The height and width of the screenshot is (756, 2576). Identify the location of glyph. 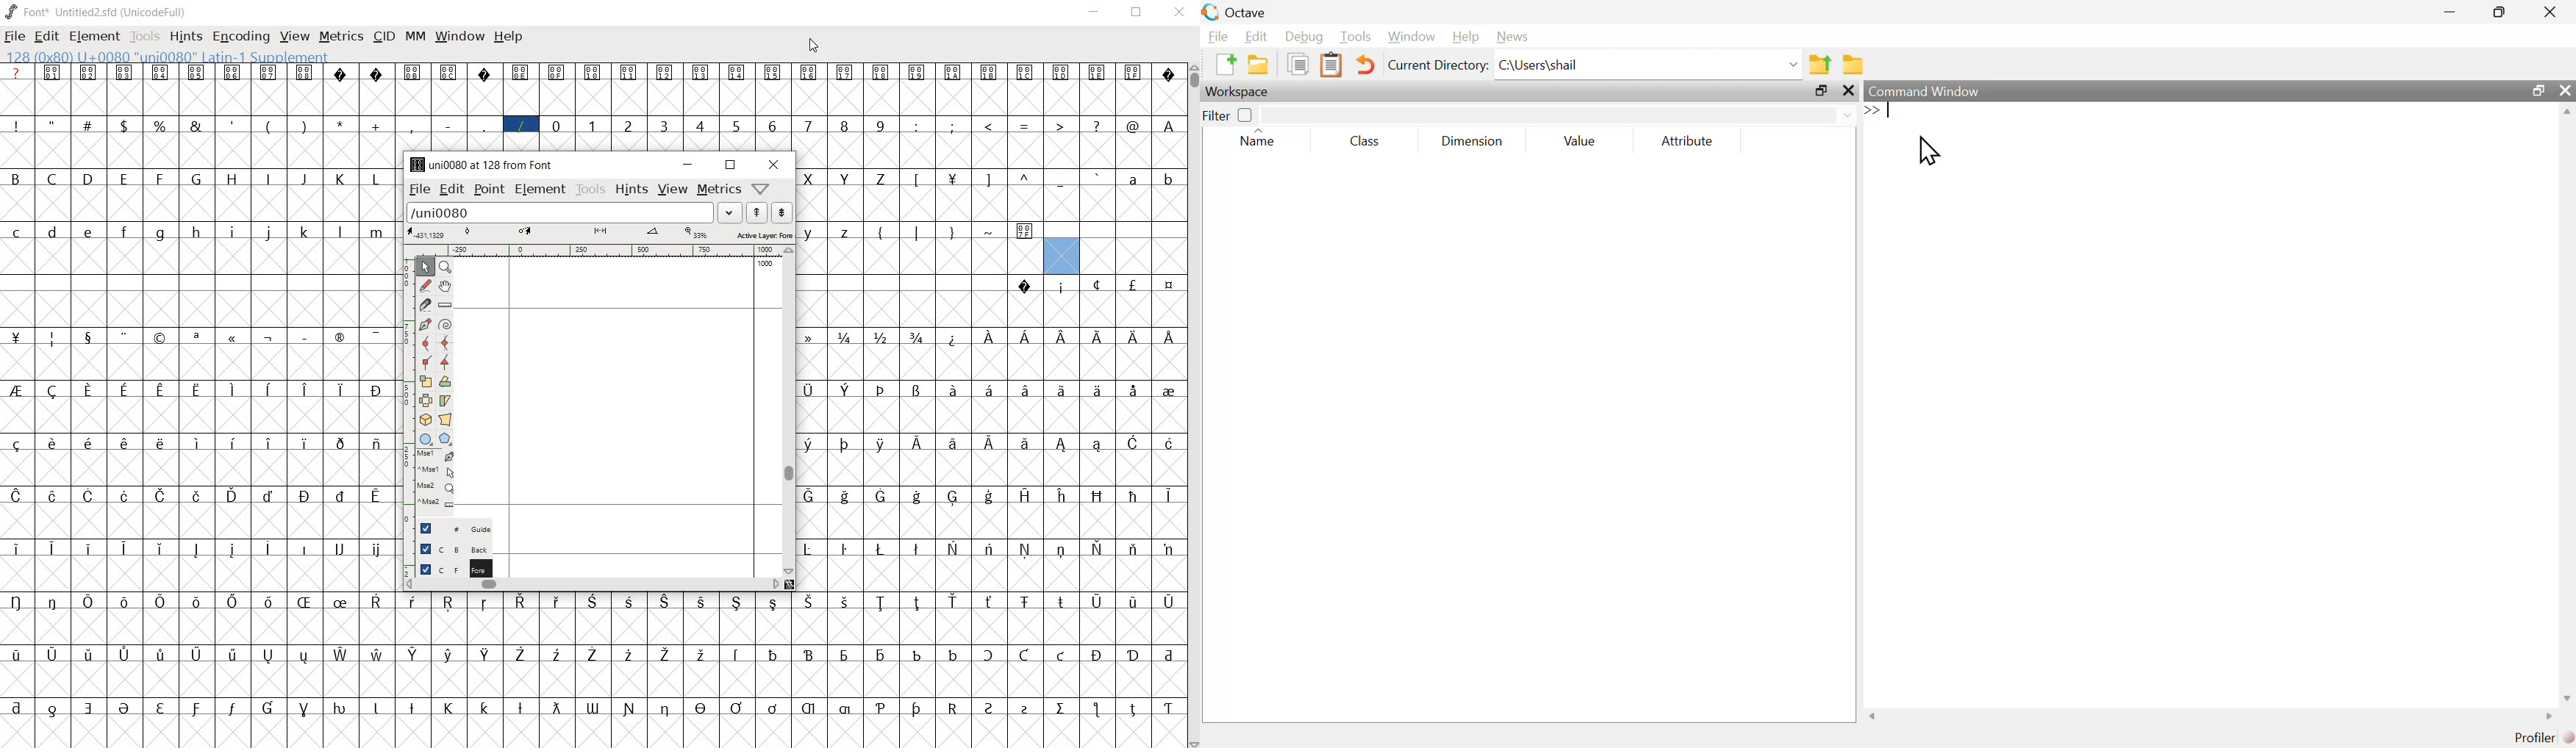
(1026, 177).